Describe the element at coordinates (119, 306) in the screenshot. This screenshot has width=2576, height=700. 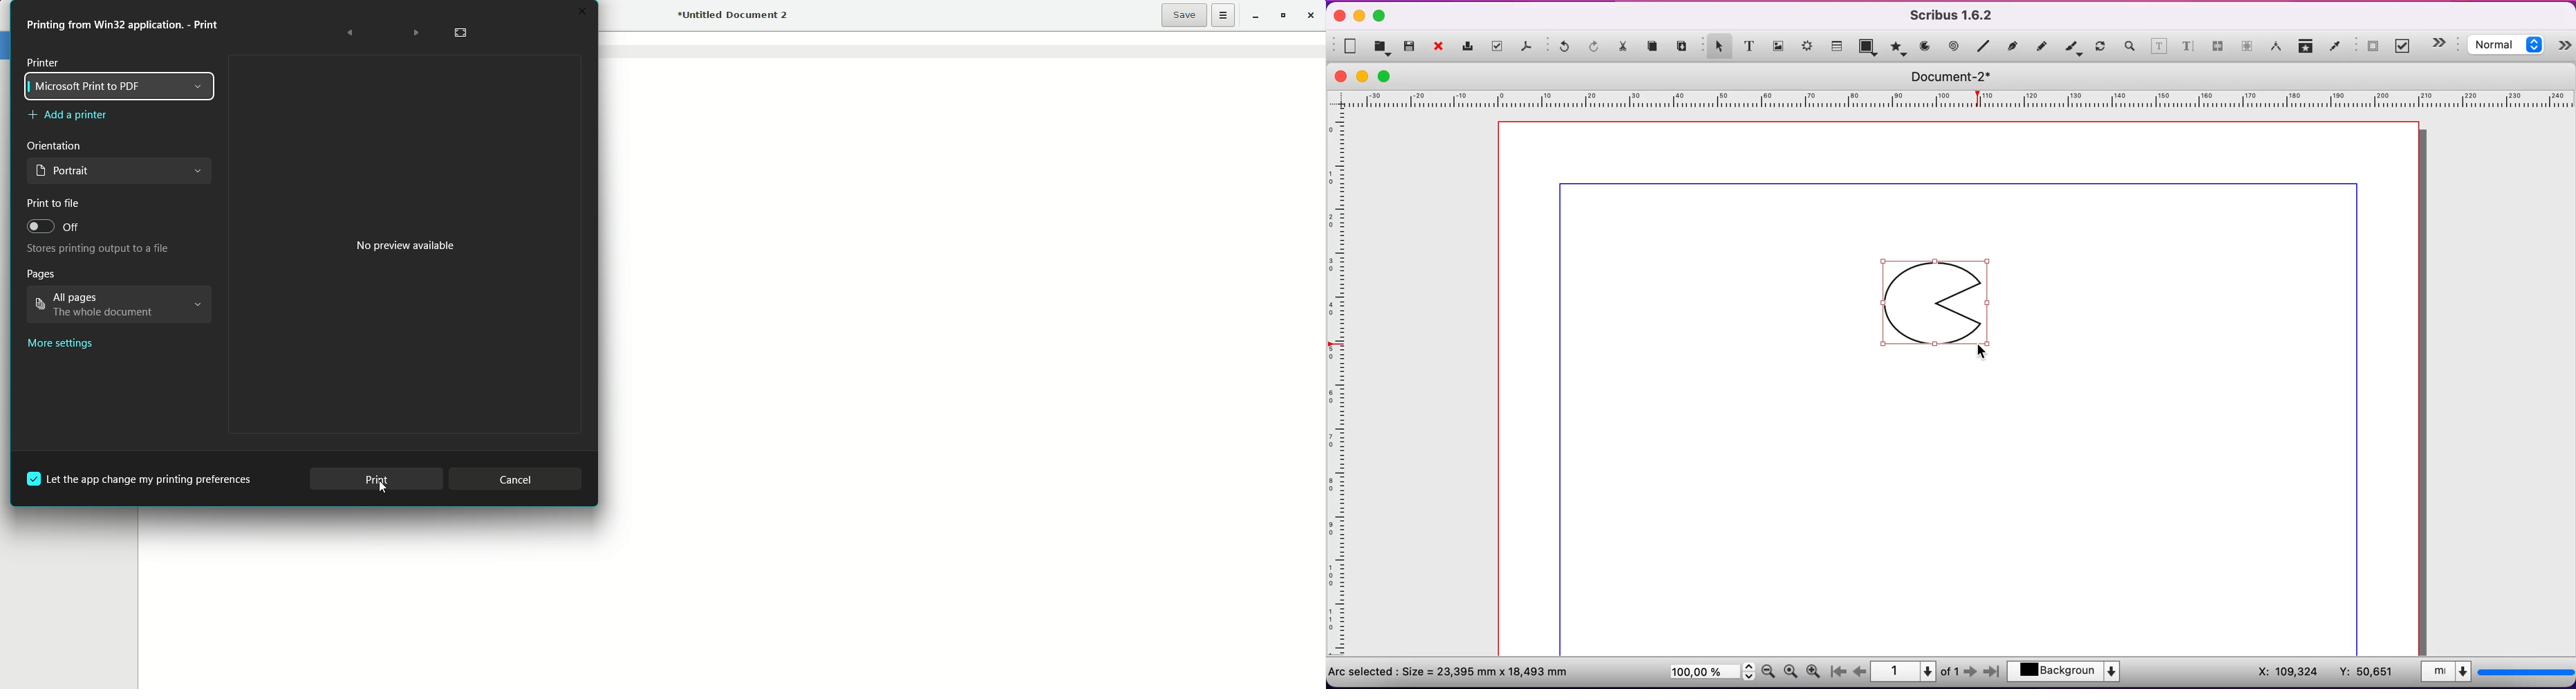
I see `App pages` at that location.